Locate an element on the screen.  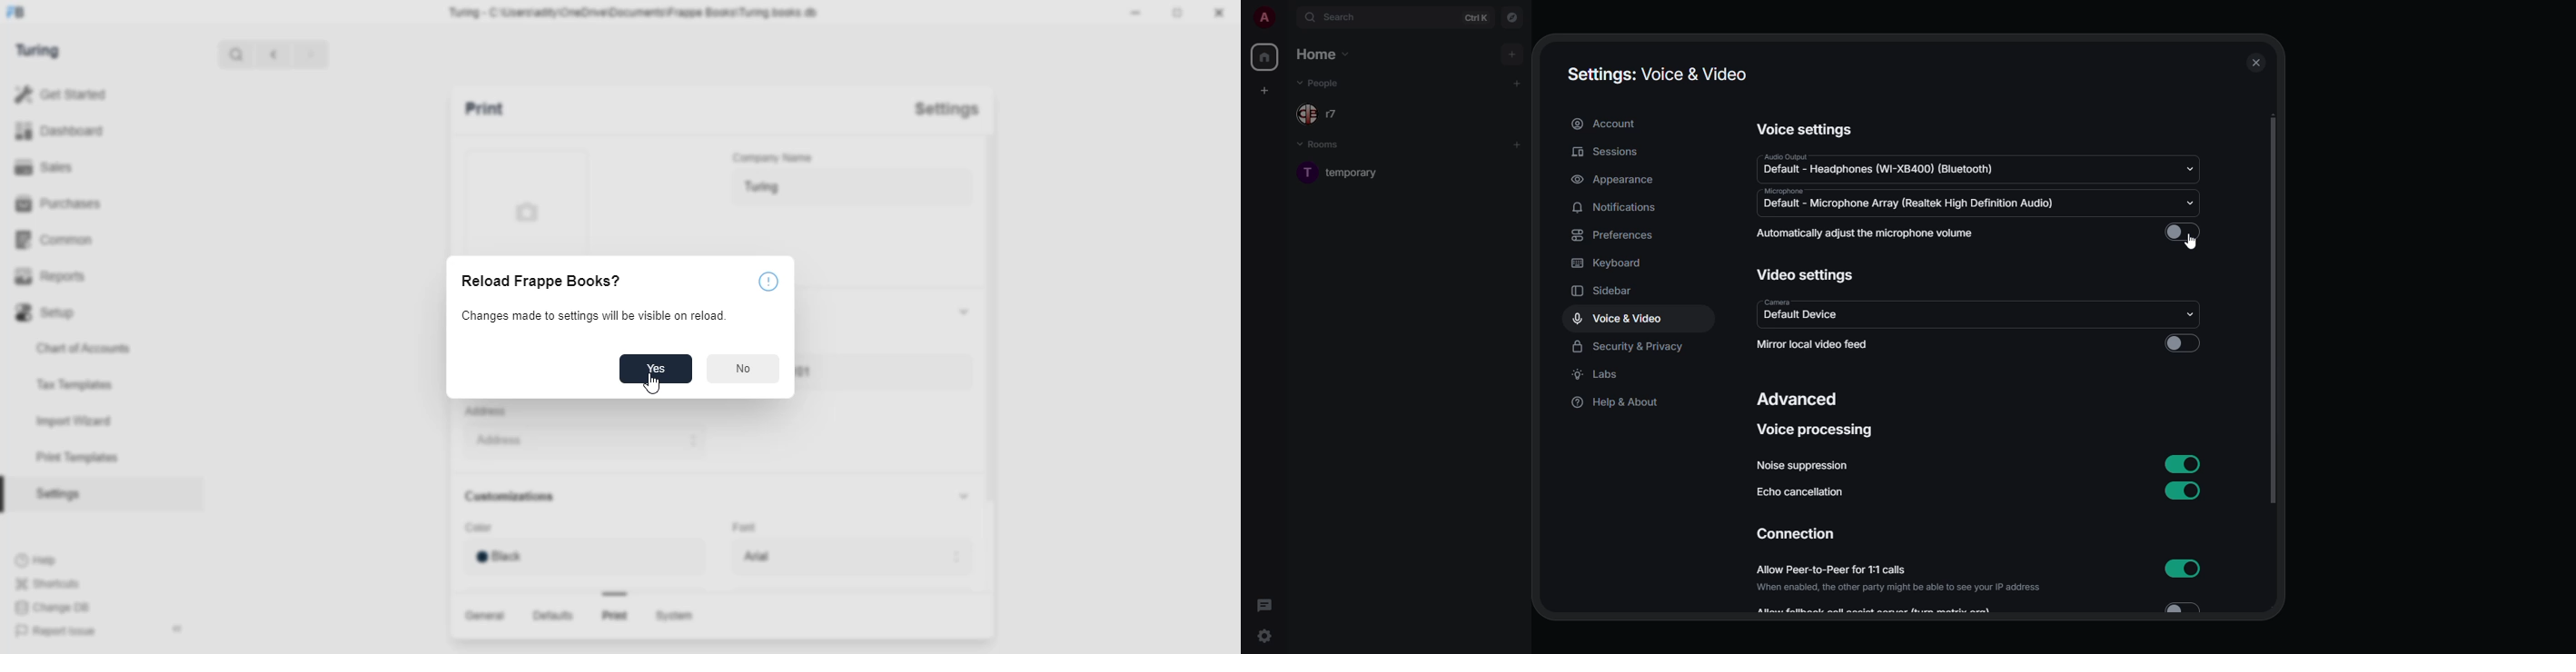
labs is located at coordinates (1598, 374).